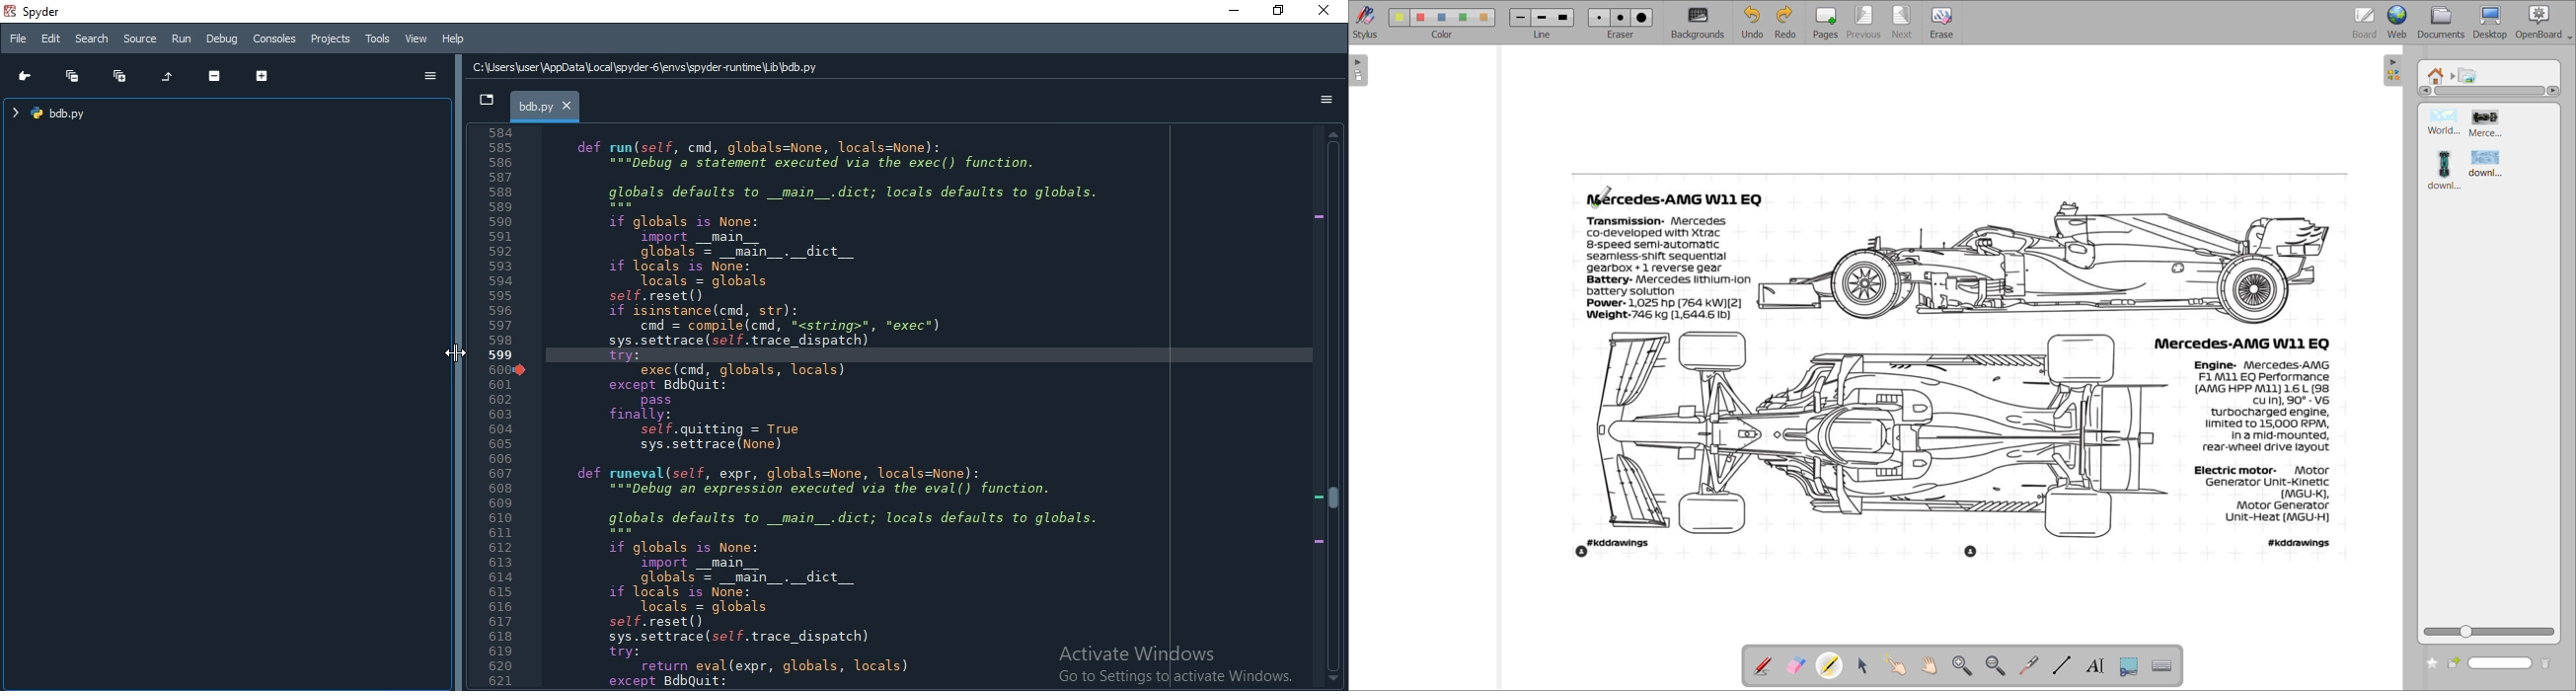  I want to click on C:\Users\user\AppData Local \spyder-6\envs\spyder-runtime\Lib\bdb.py, so click(644, 66).